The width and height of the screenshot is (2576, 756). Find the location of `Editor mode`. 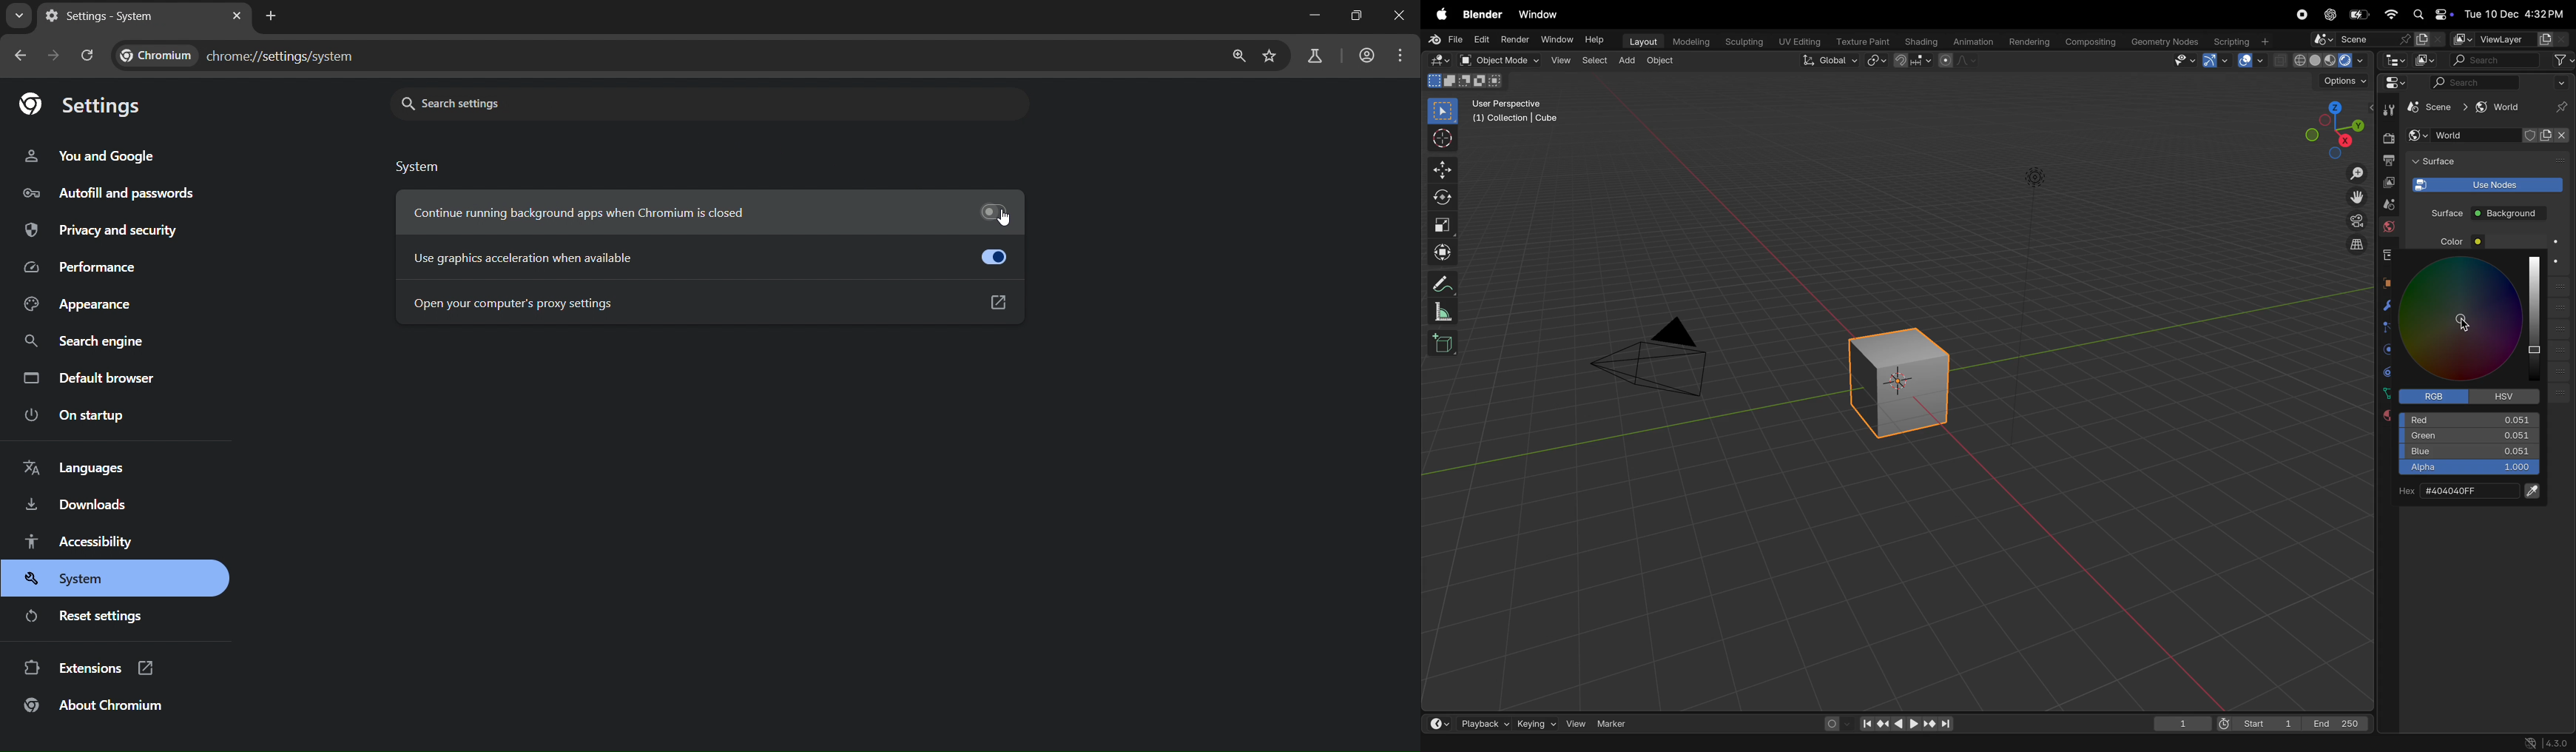

Editor mode is located at coordinates (2394, 83).